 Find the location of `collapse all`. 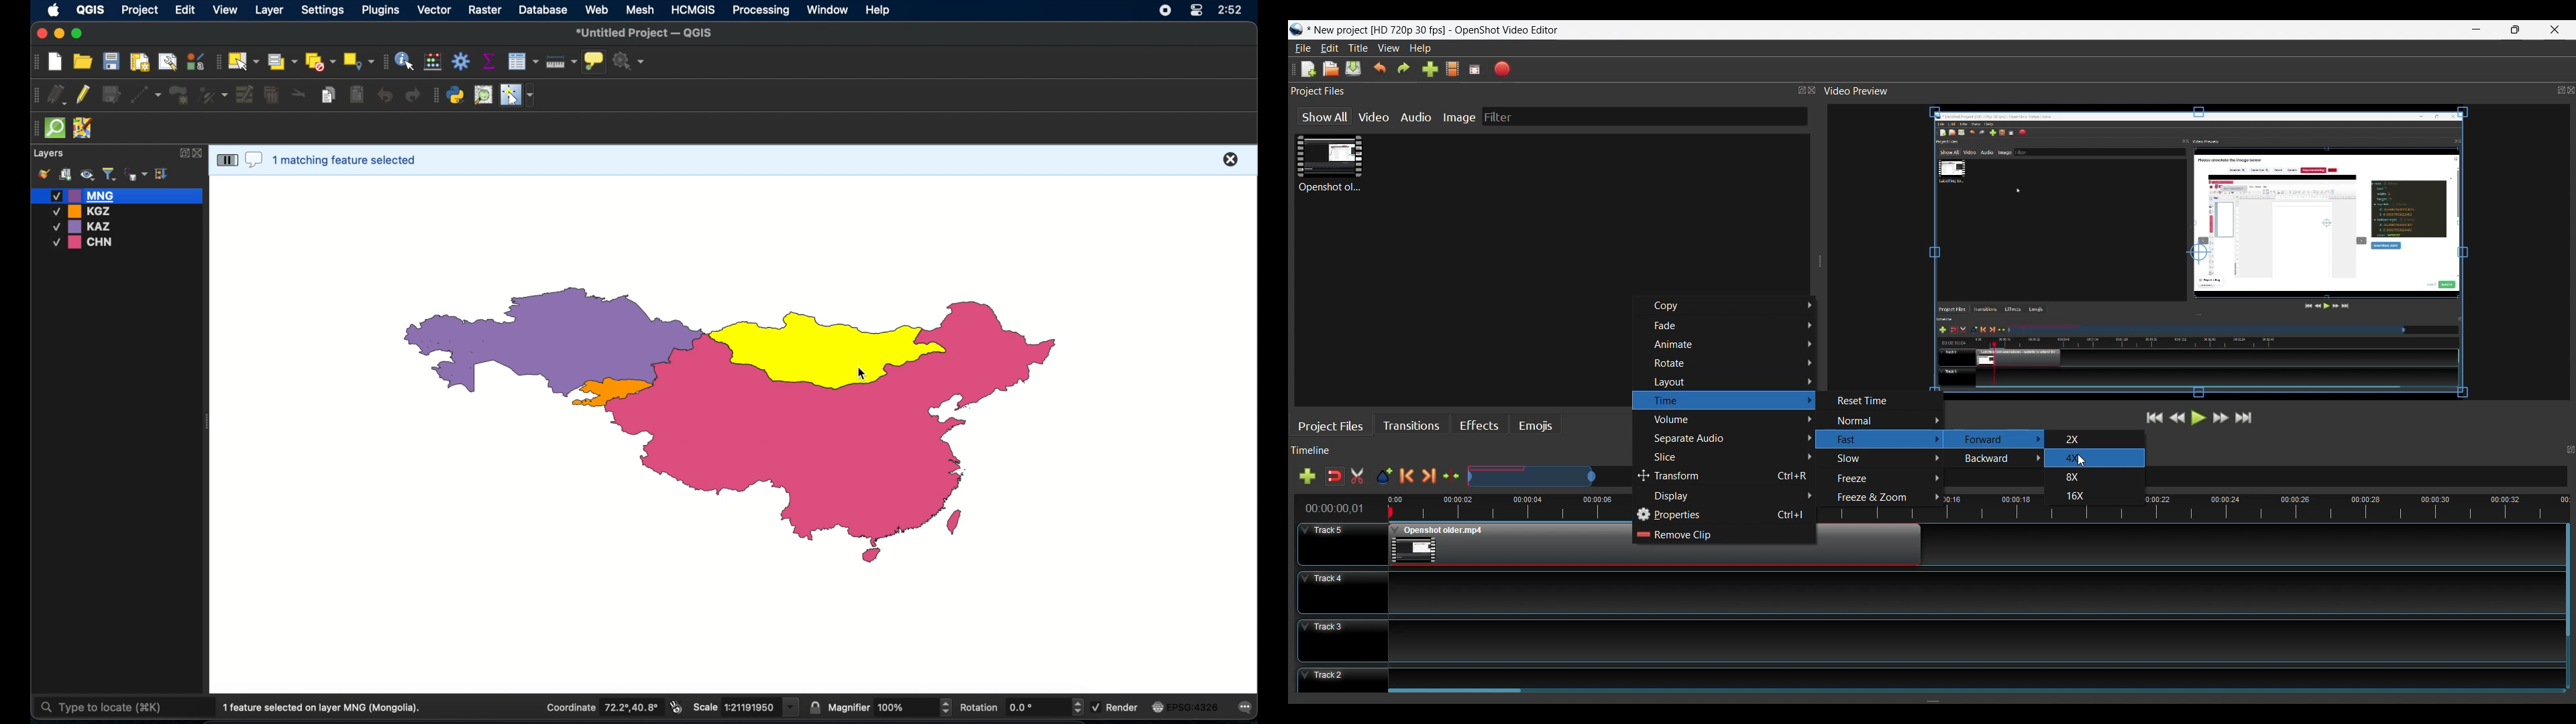

collapse all is located at coordinates (162, 173).